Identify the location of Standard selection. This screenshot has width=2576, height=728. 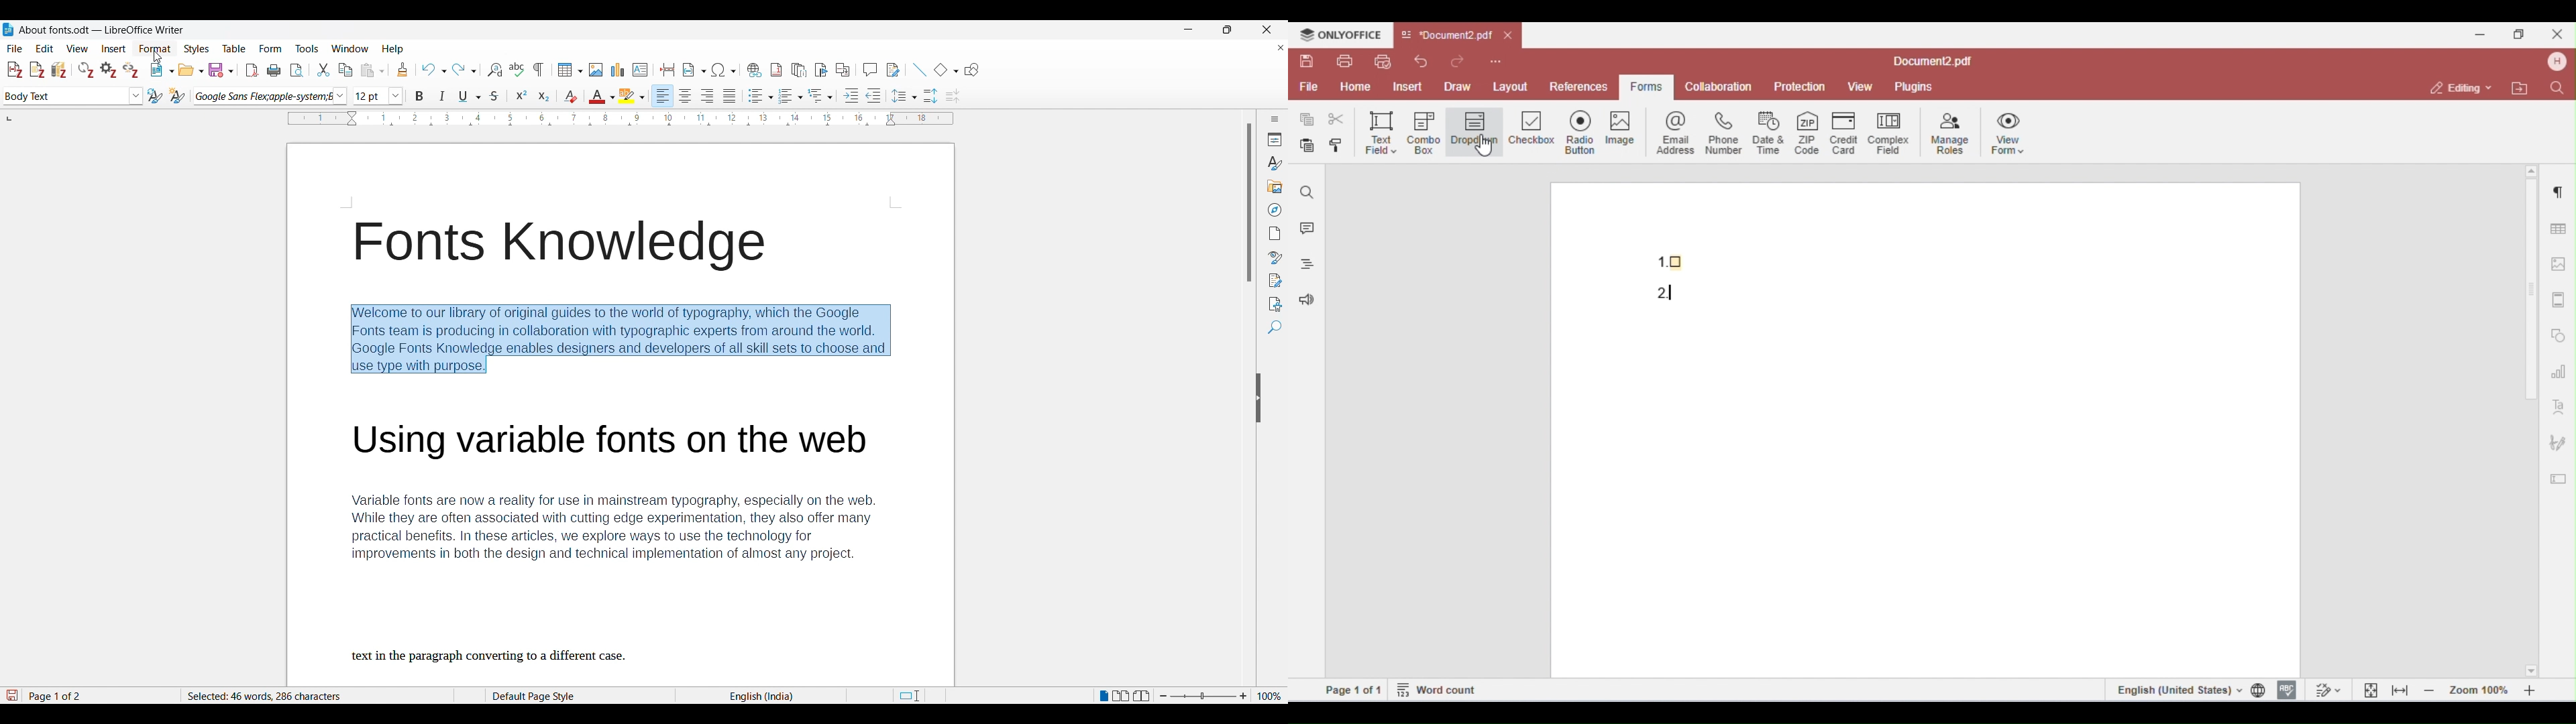
(908, 696).